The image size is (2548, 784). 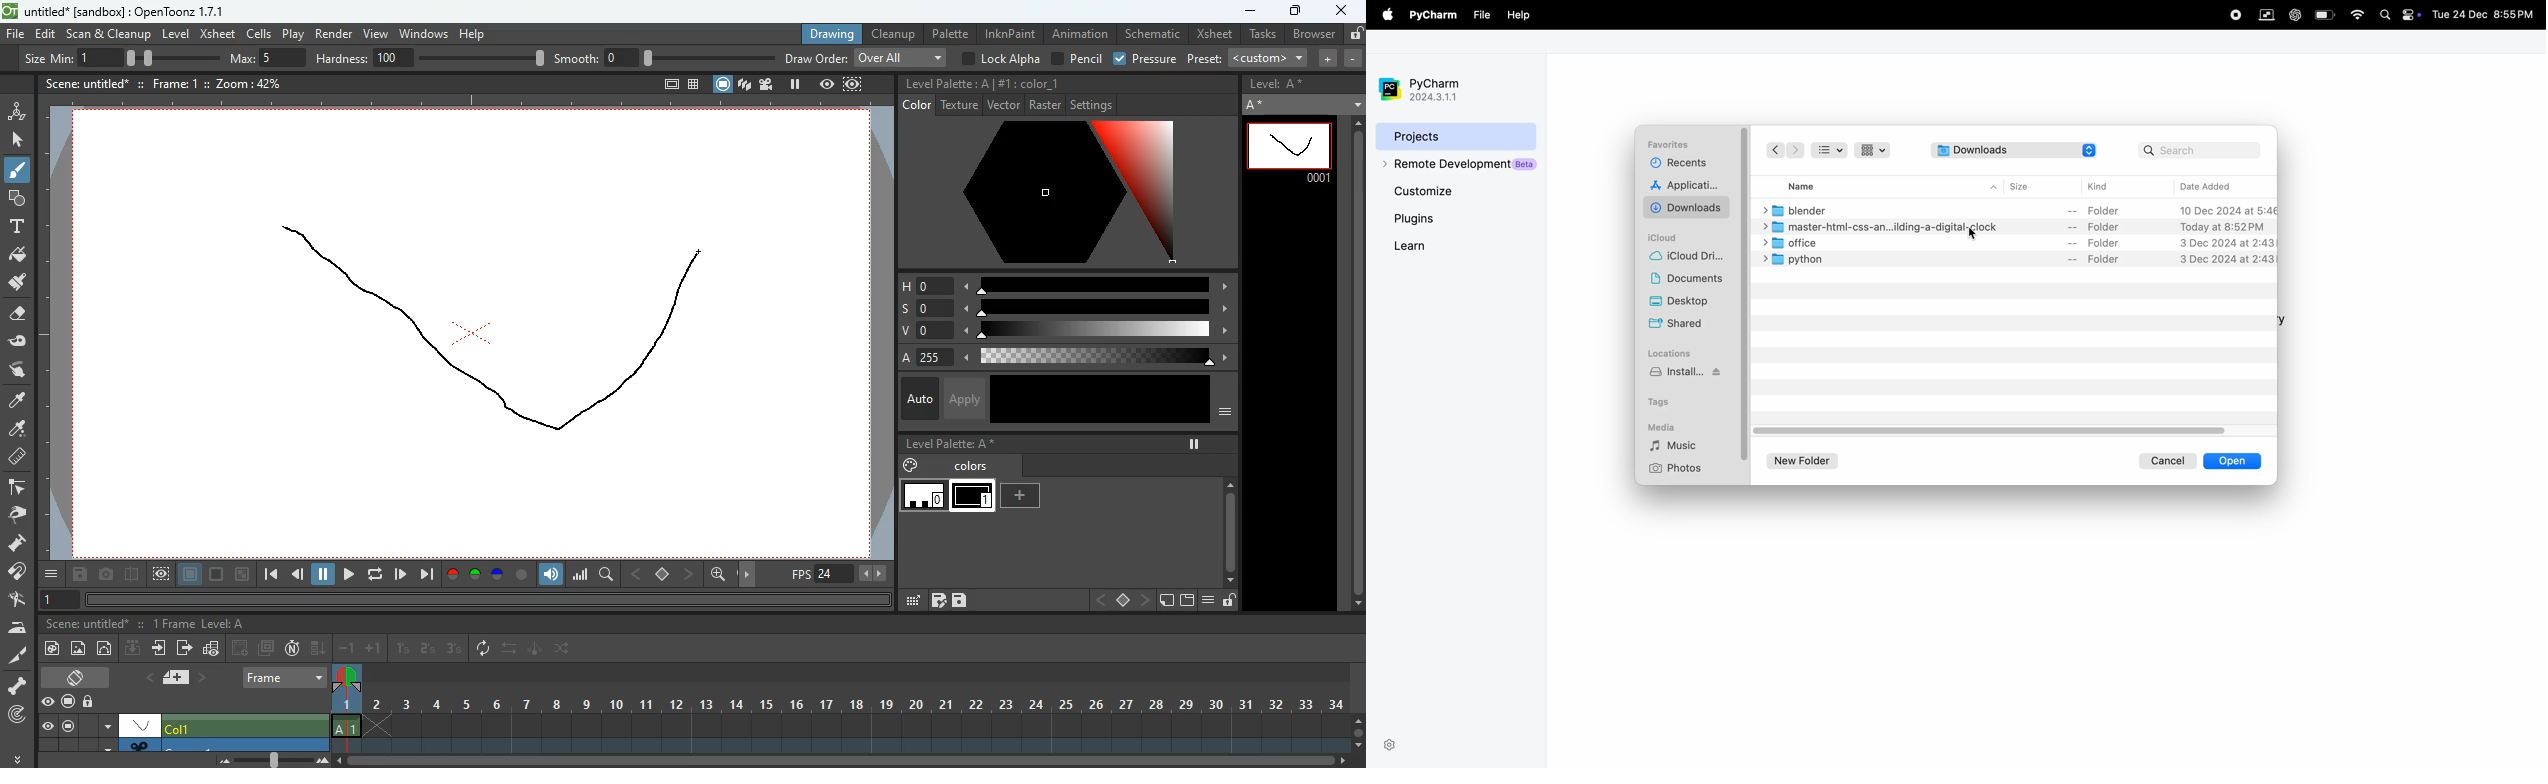 What do you see at coordinates (18, 401) in the screenshot?
I see `a` at bounding box center [18, 401].